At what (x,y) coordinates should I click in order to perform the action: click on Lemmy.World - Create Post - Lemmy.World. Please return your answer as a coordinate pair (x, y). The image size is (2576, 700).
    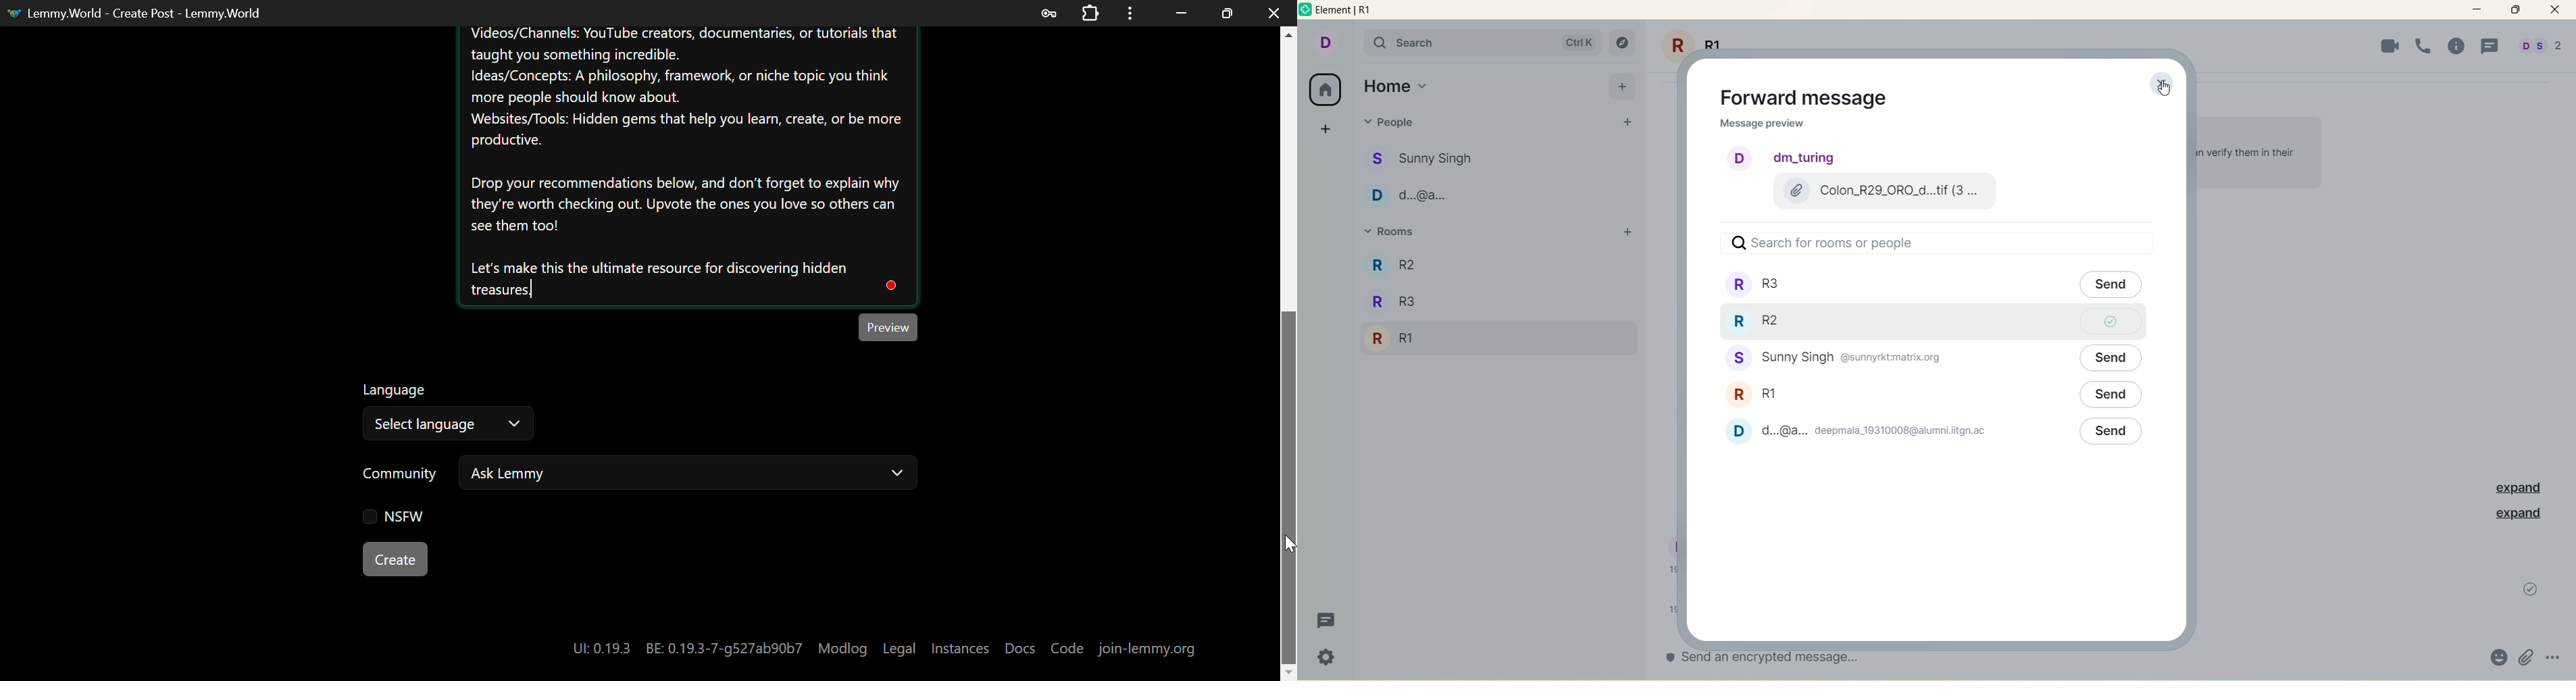
    Looking at the image, I should click on (139, 13).